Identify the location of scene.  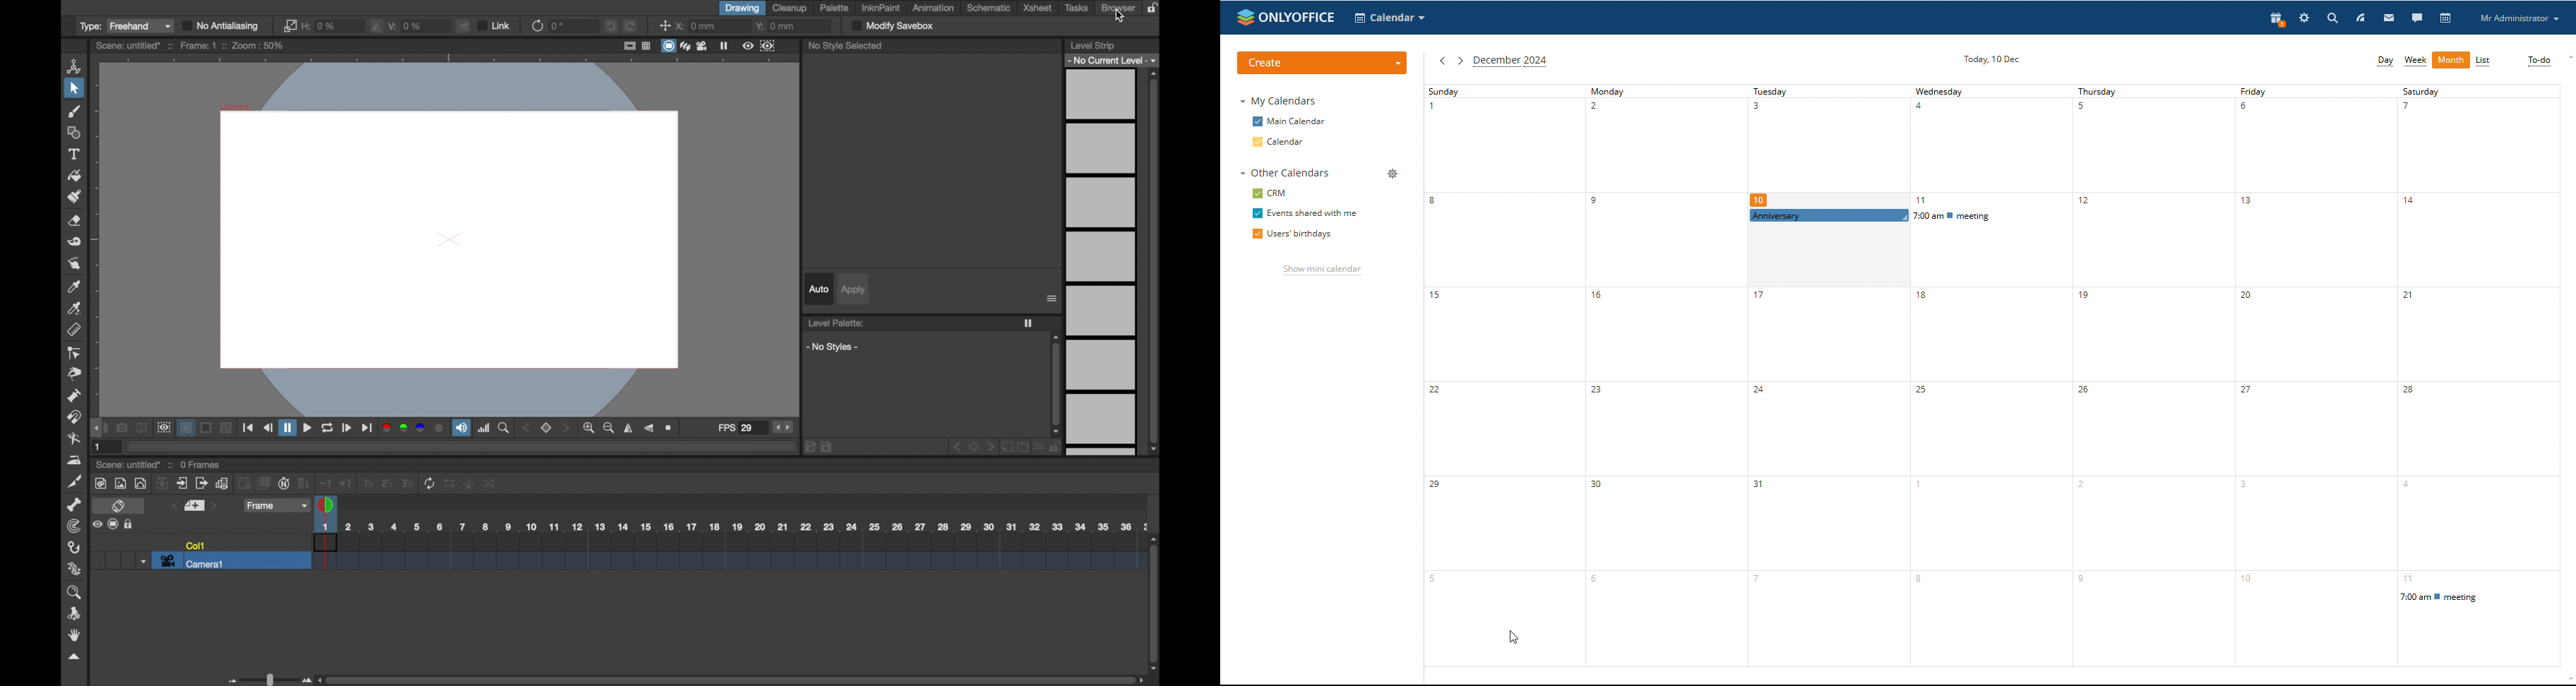
(729, 553).